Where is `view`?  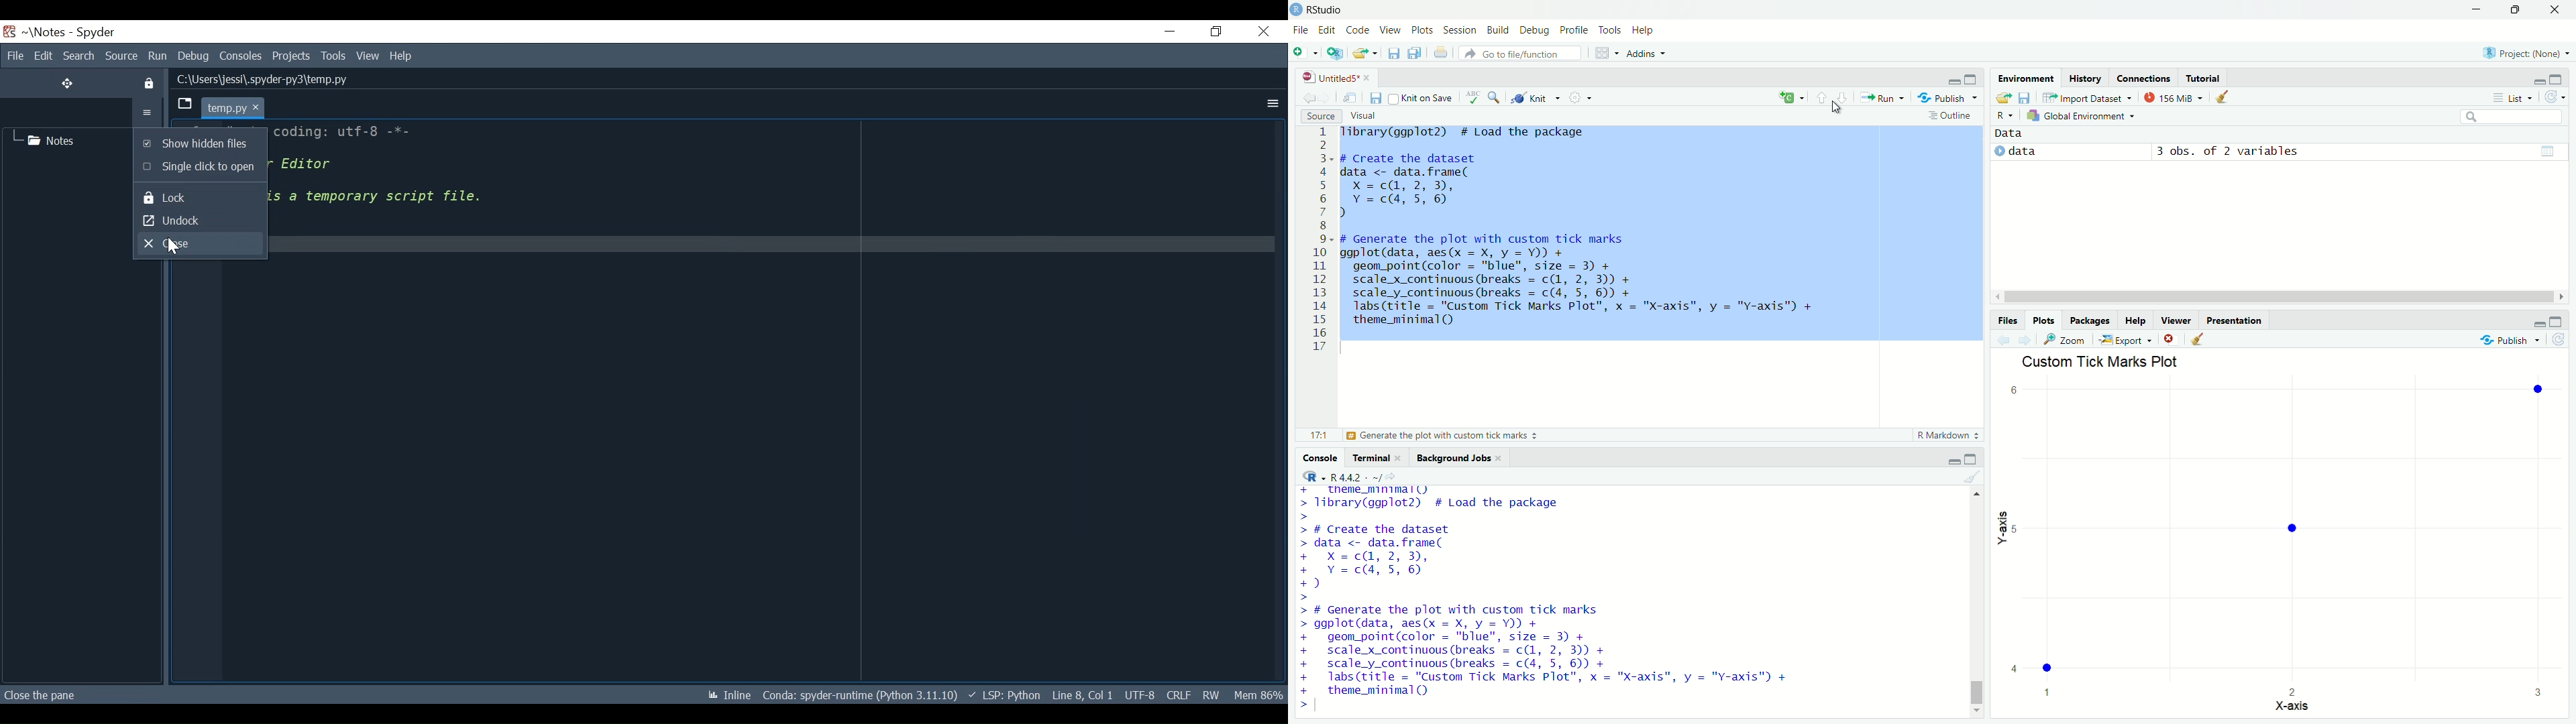 view is located at coordinates (1390, 31).